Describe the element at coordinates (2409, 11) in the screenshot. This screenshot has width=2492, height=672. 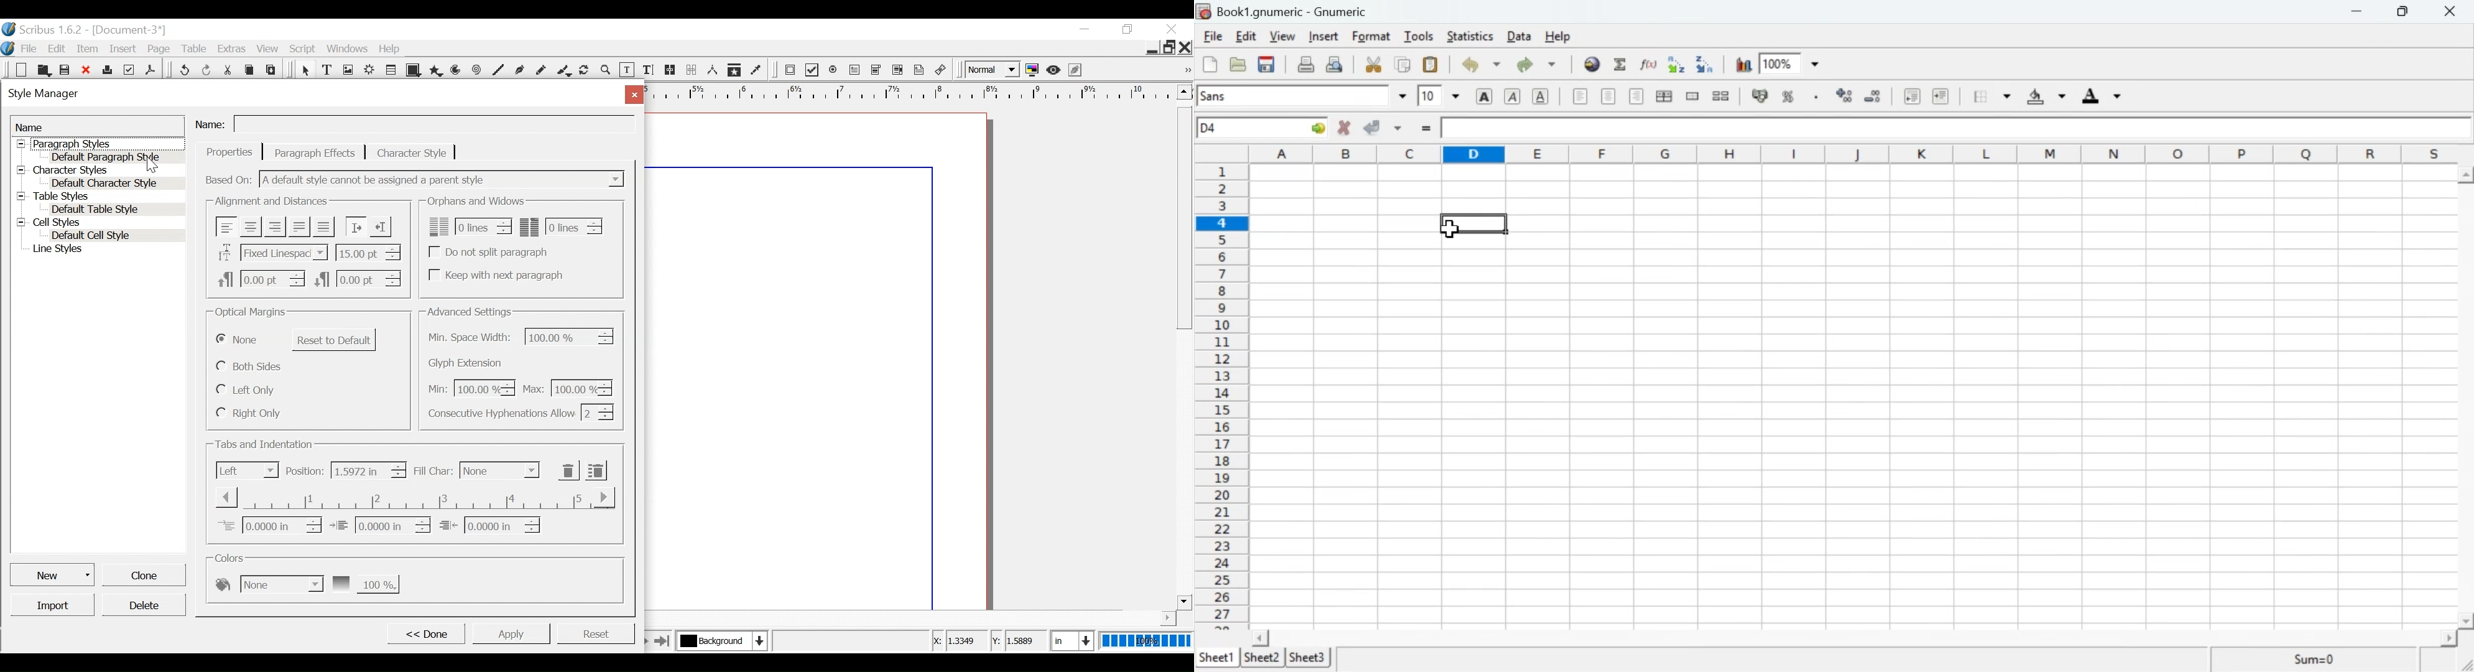
I see `Minimize/Maximize` at that location.